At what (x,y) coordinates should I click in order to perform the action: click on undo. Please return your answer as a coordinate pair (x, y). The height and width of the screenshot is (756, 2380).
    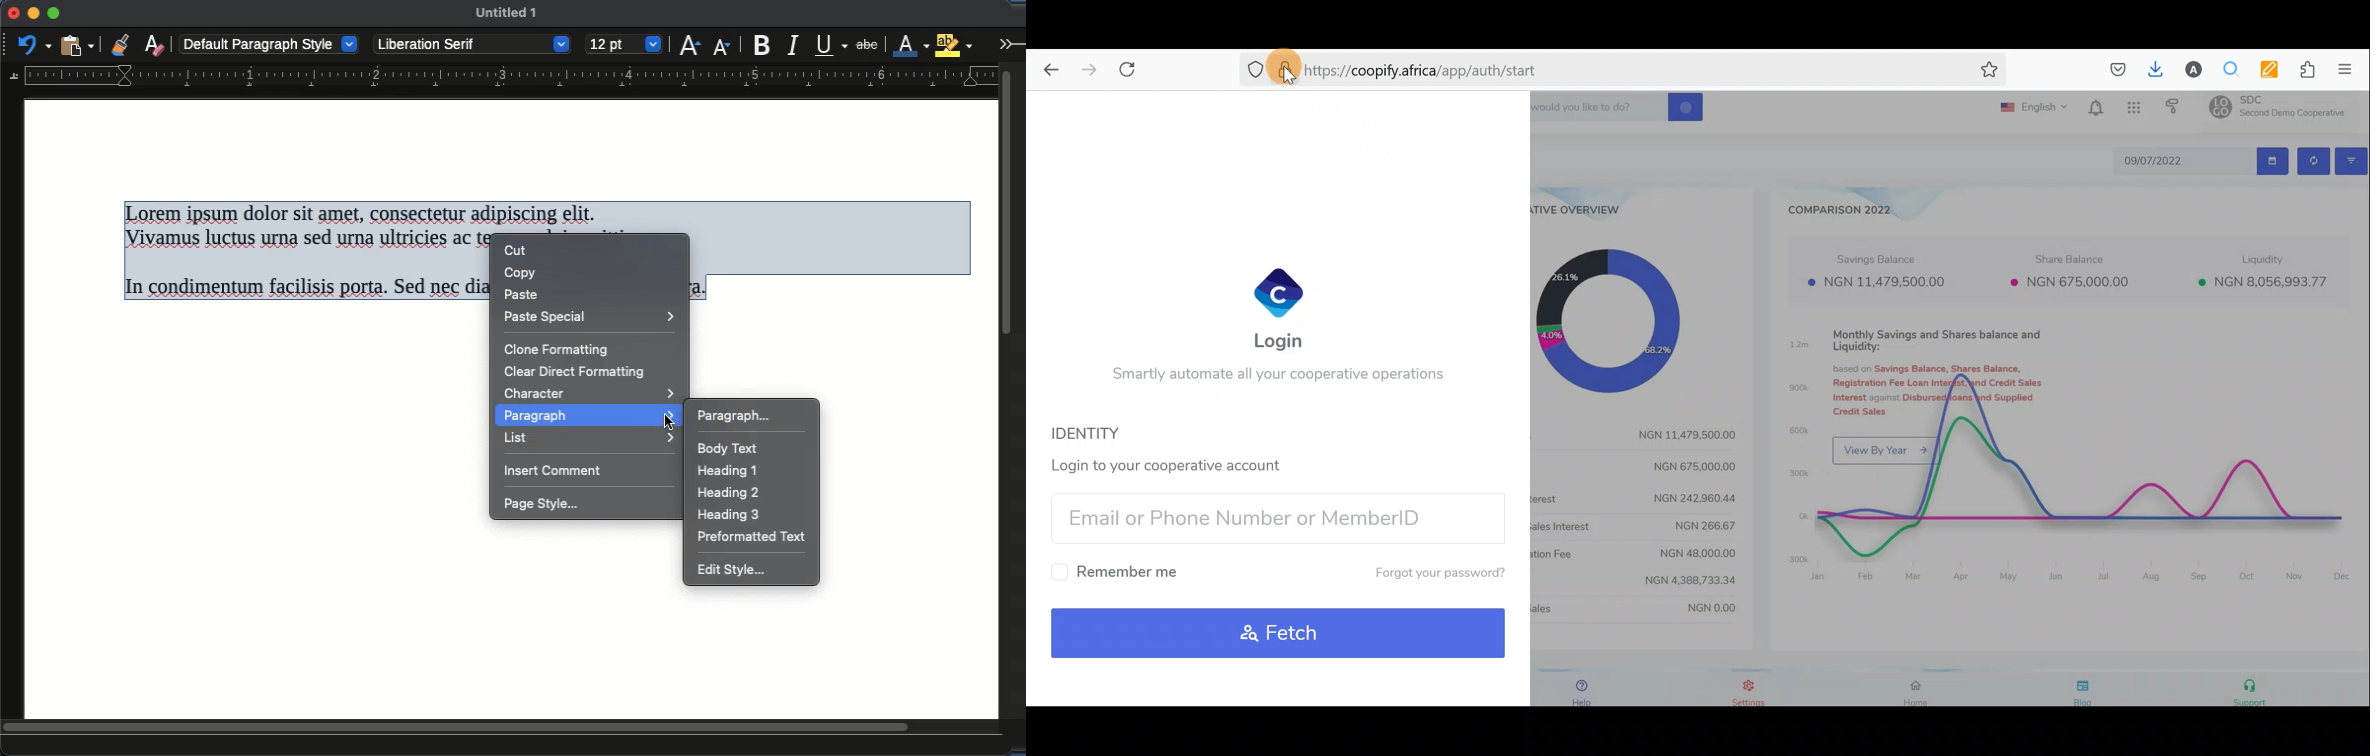
    Looking at the image, I should click on (35, 44).